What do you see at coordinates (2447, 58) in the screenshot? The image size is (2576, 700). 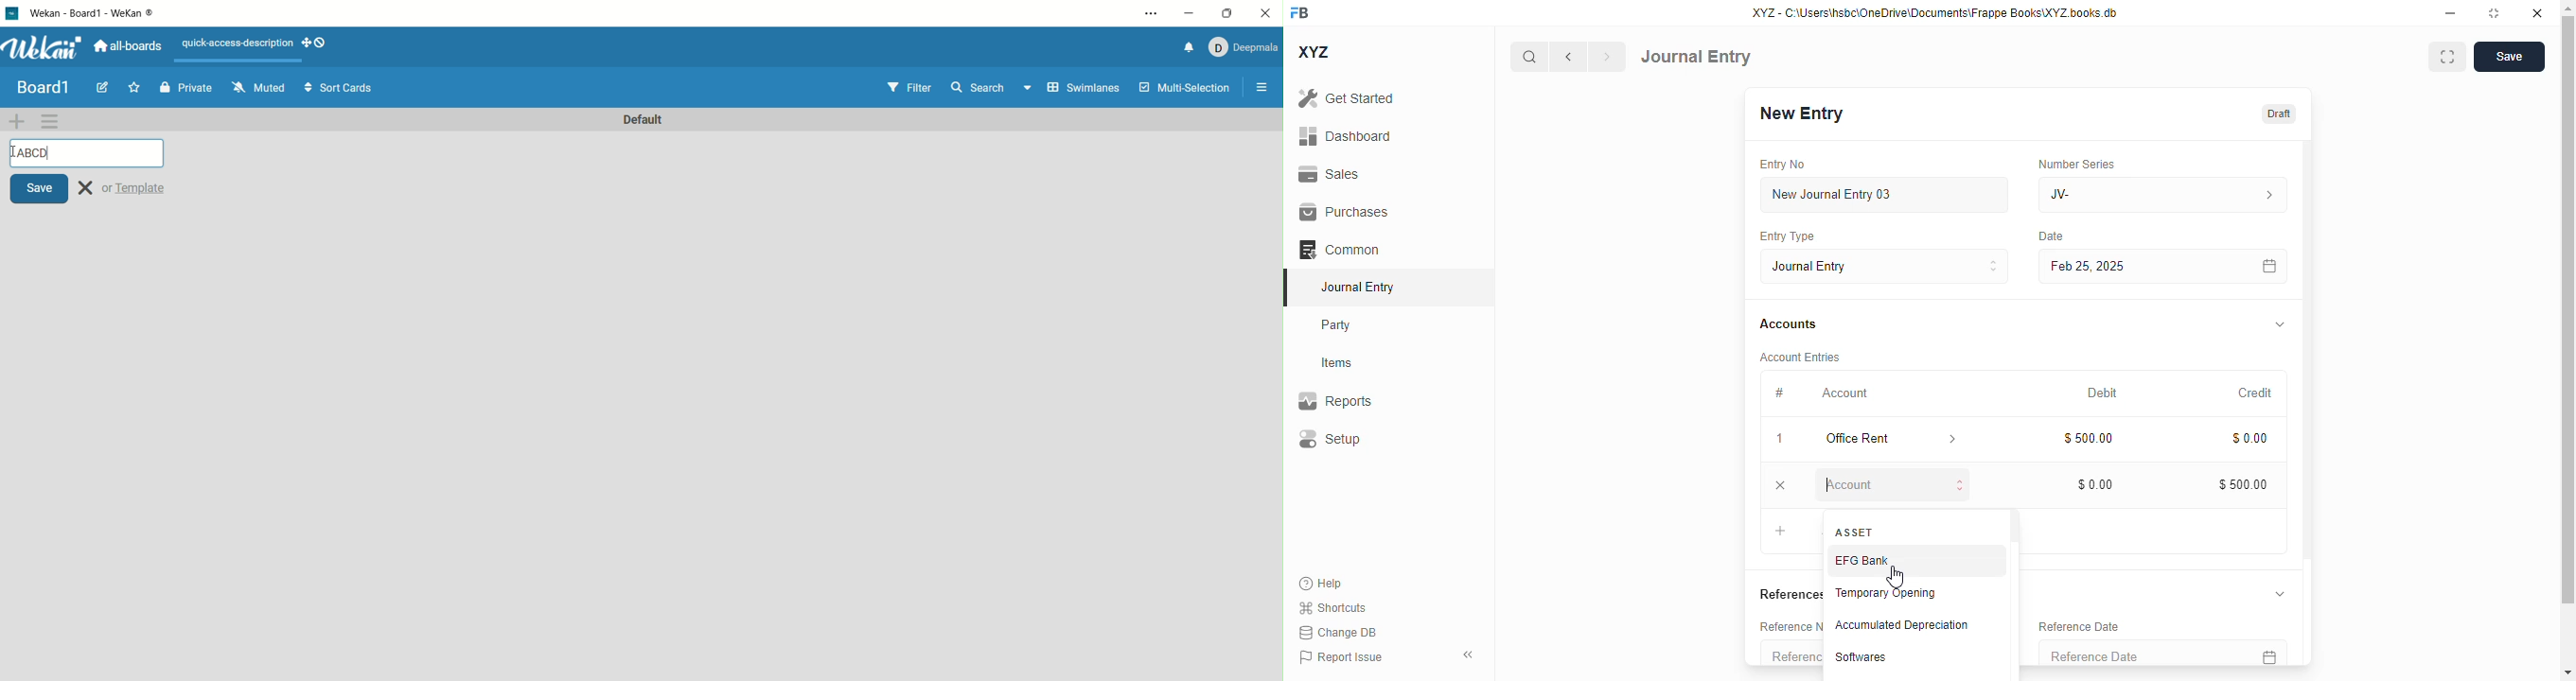 I see `toggle between form and full width` at bounding box center [2447, 58].